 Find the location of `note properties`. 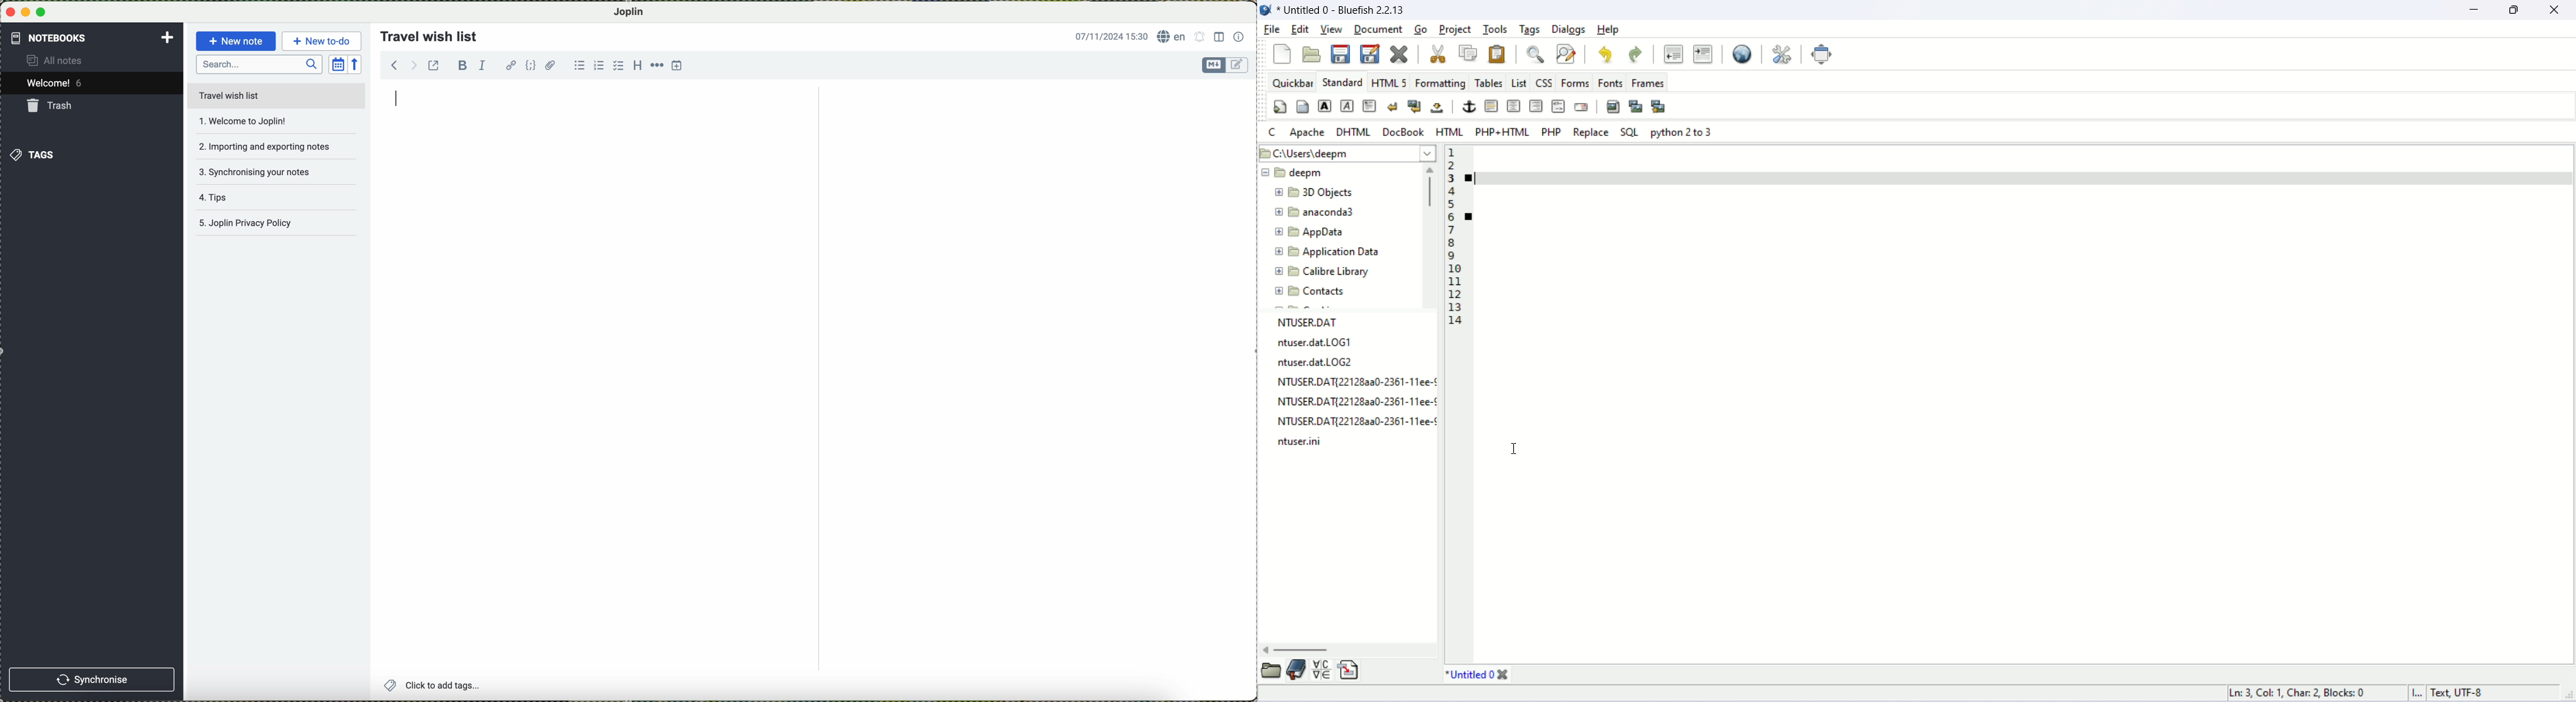

note properties is located at coordinates (1239, 36).